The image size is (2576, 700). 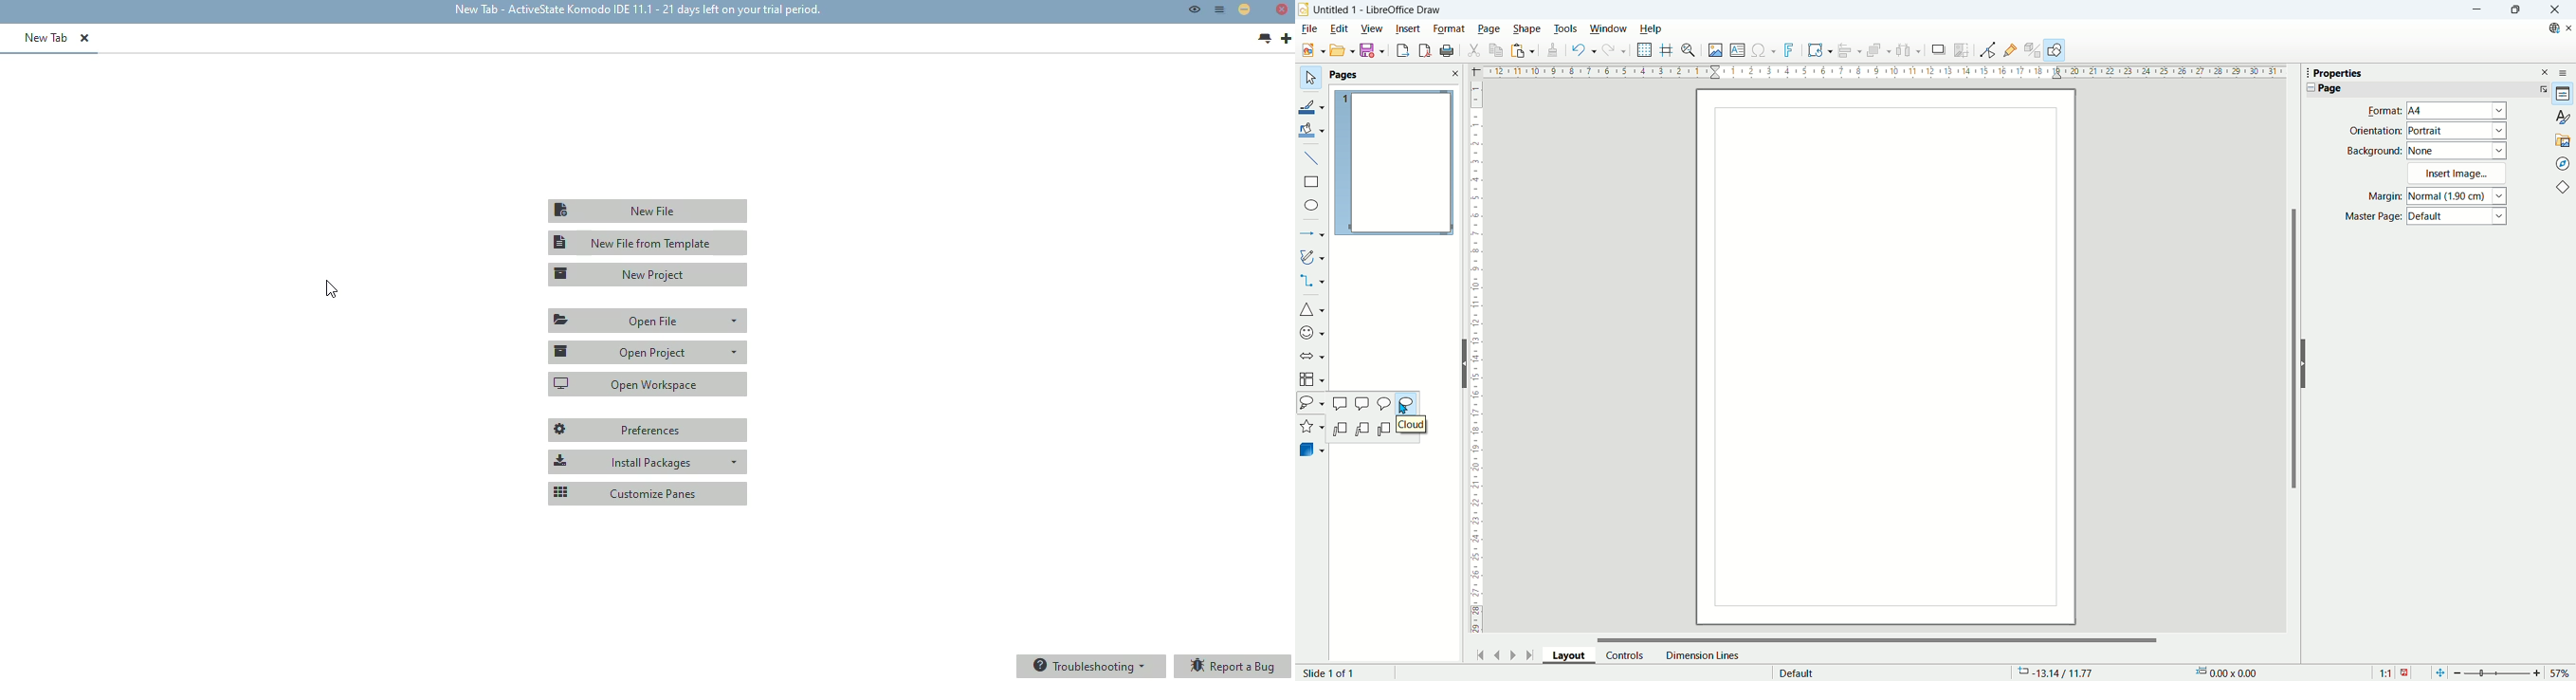 I want to click on help, so click(x=1650, y=29).